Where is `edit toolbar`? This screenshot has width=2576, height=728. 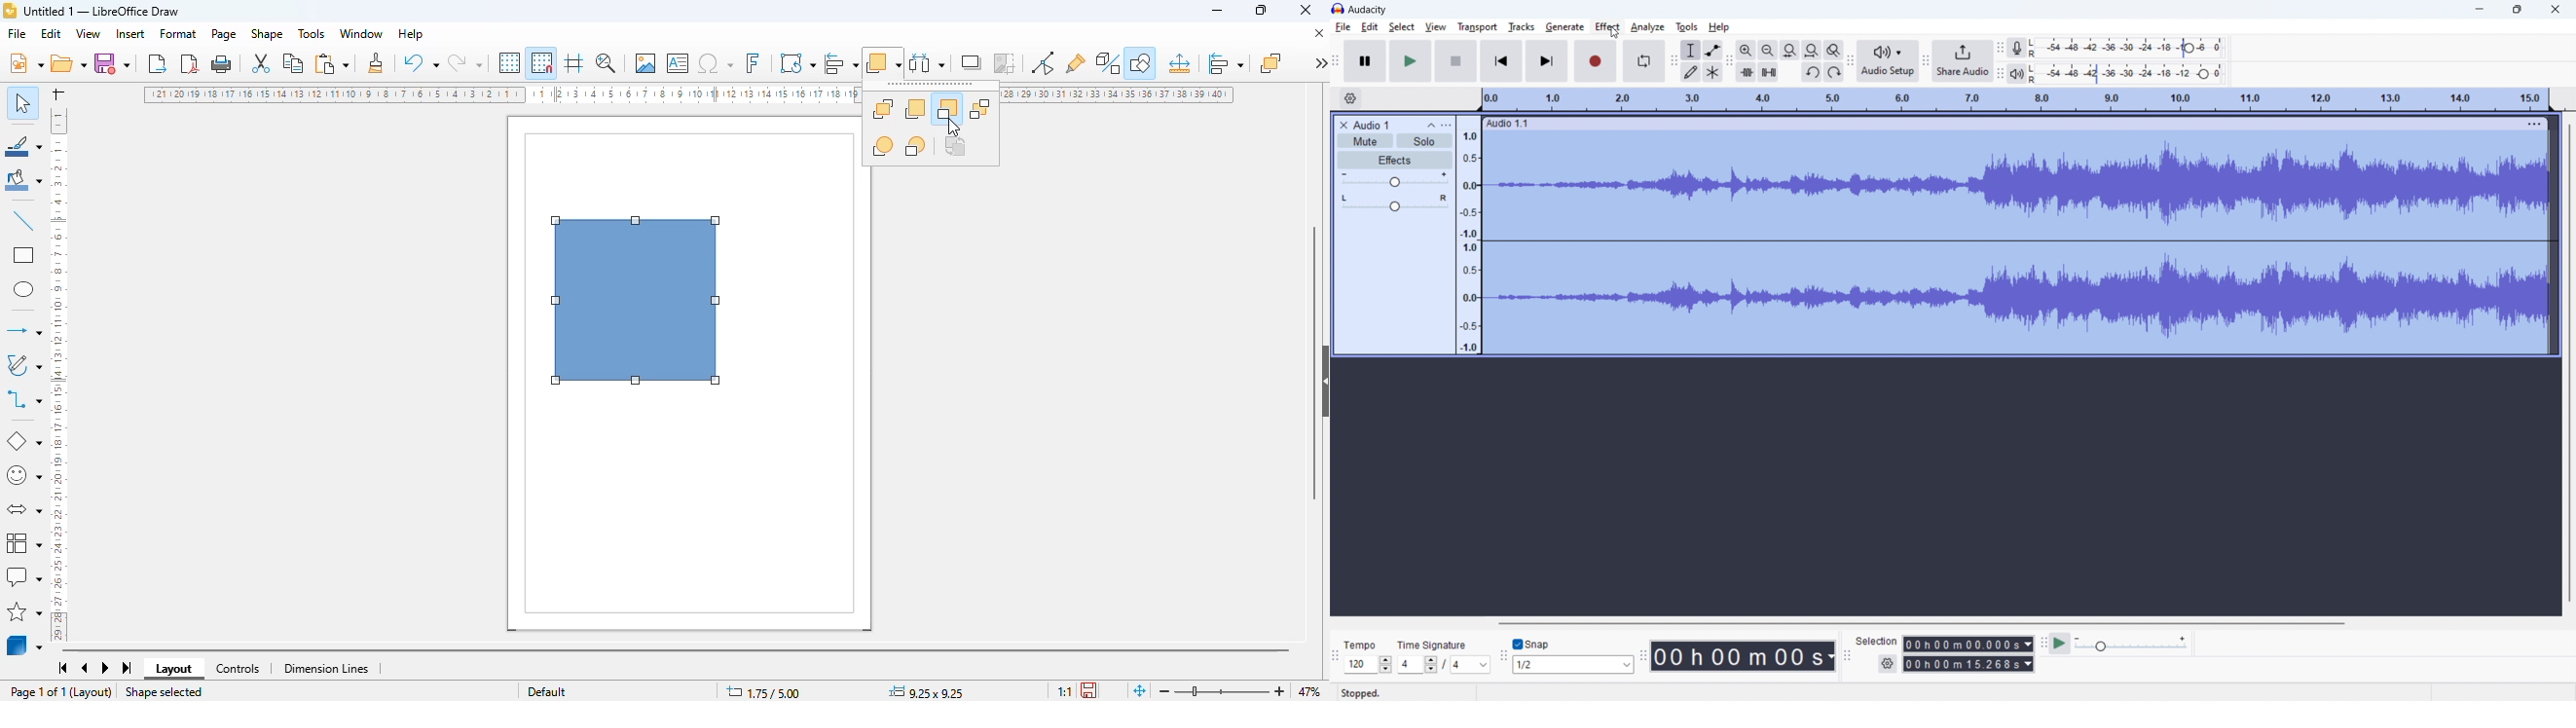
edit toolbar is located at coordinates (1729, 60).